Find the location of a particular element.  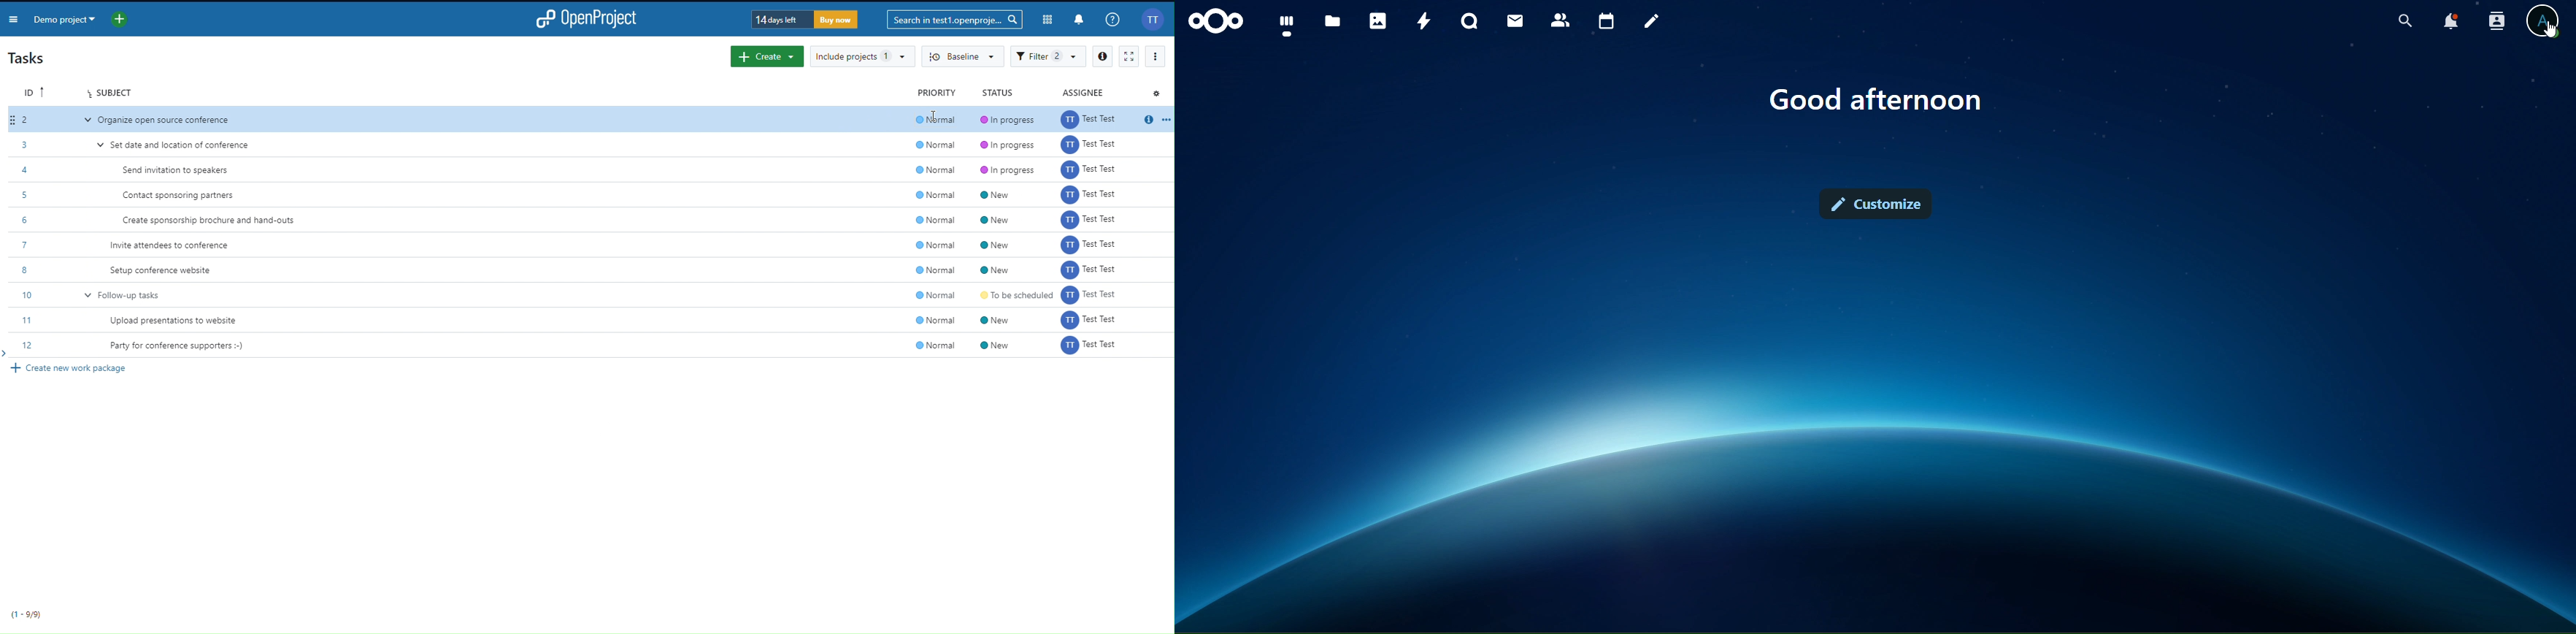

Status is located at coordinates (997, 91).